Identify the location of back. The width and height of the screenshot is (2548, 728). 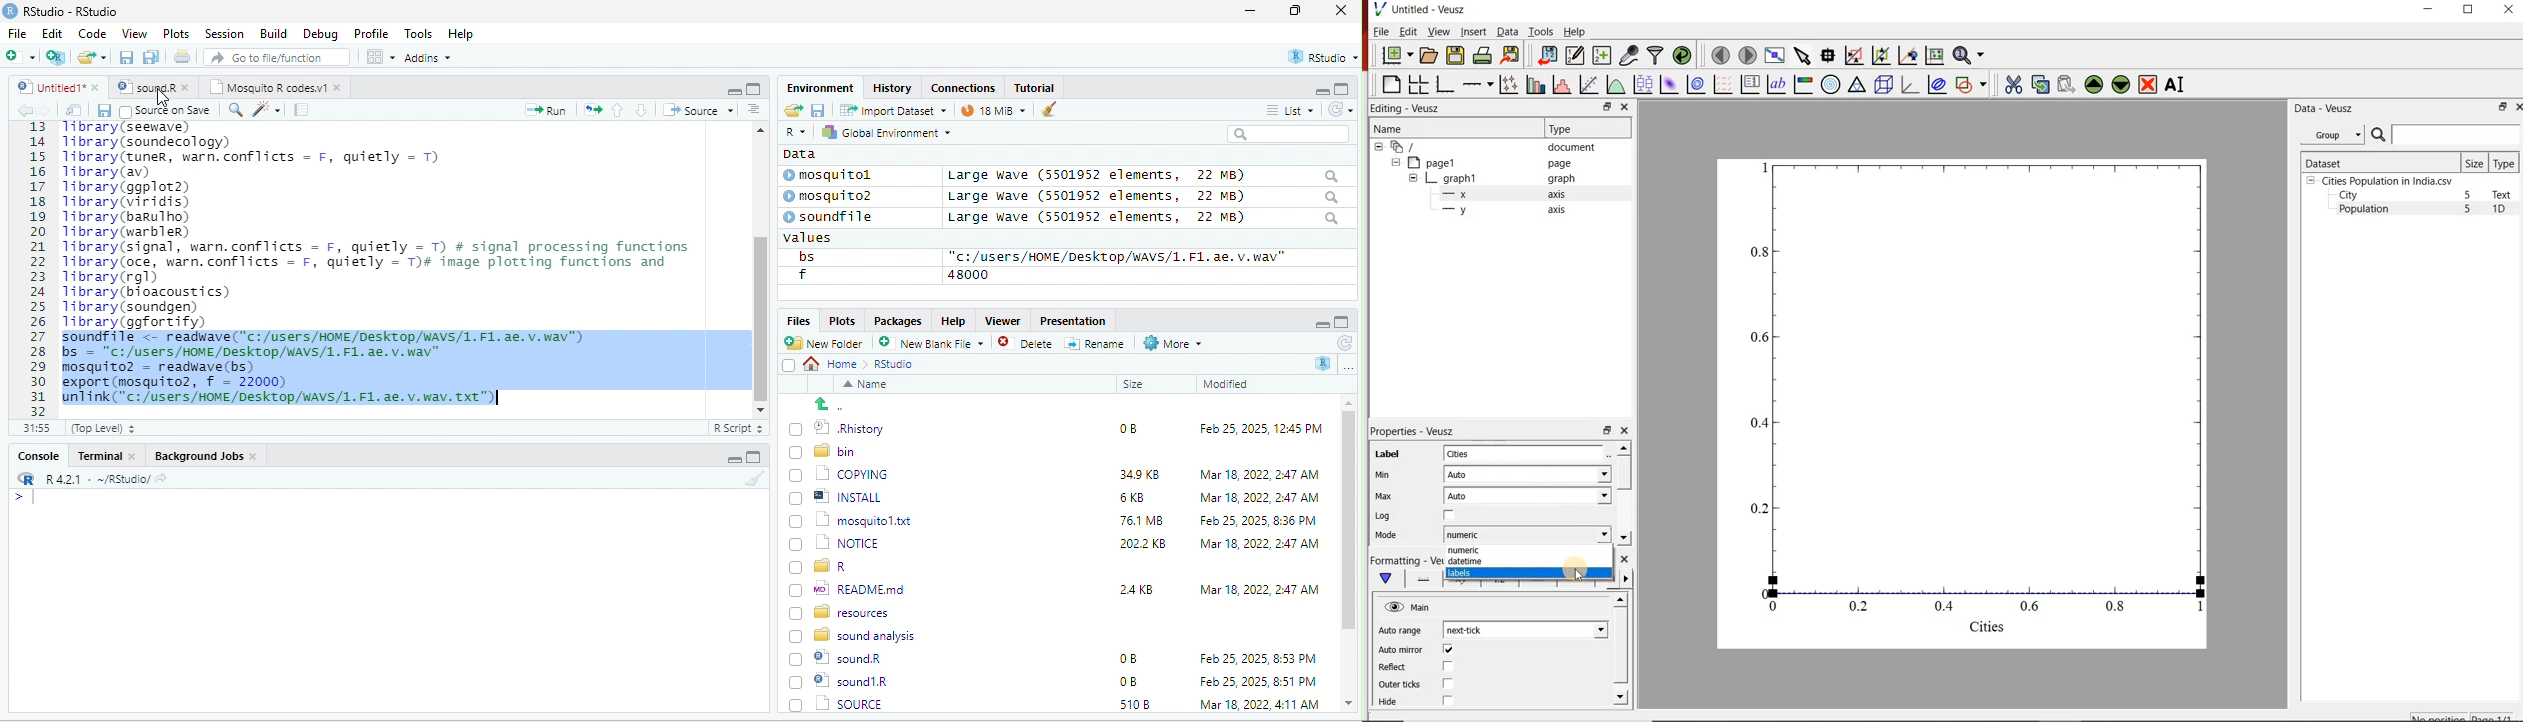
(28, 111).